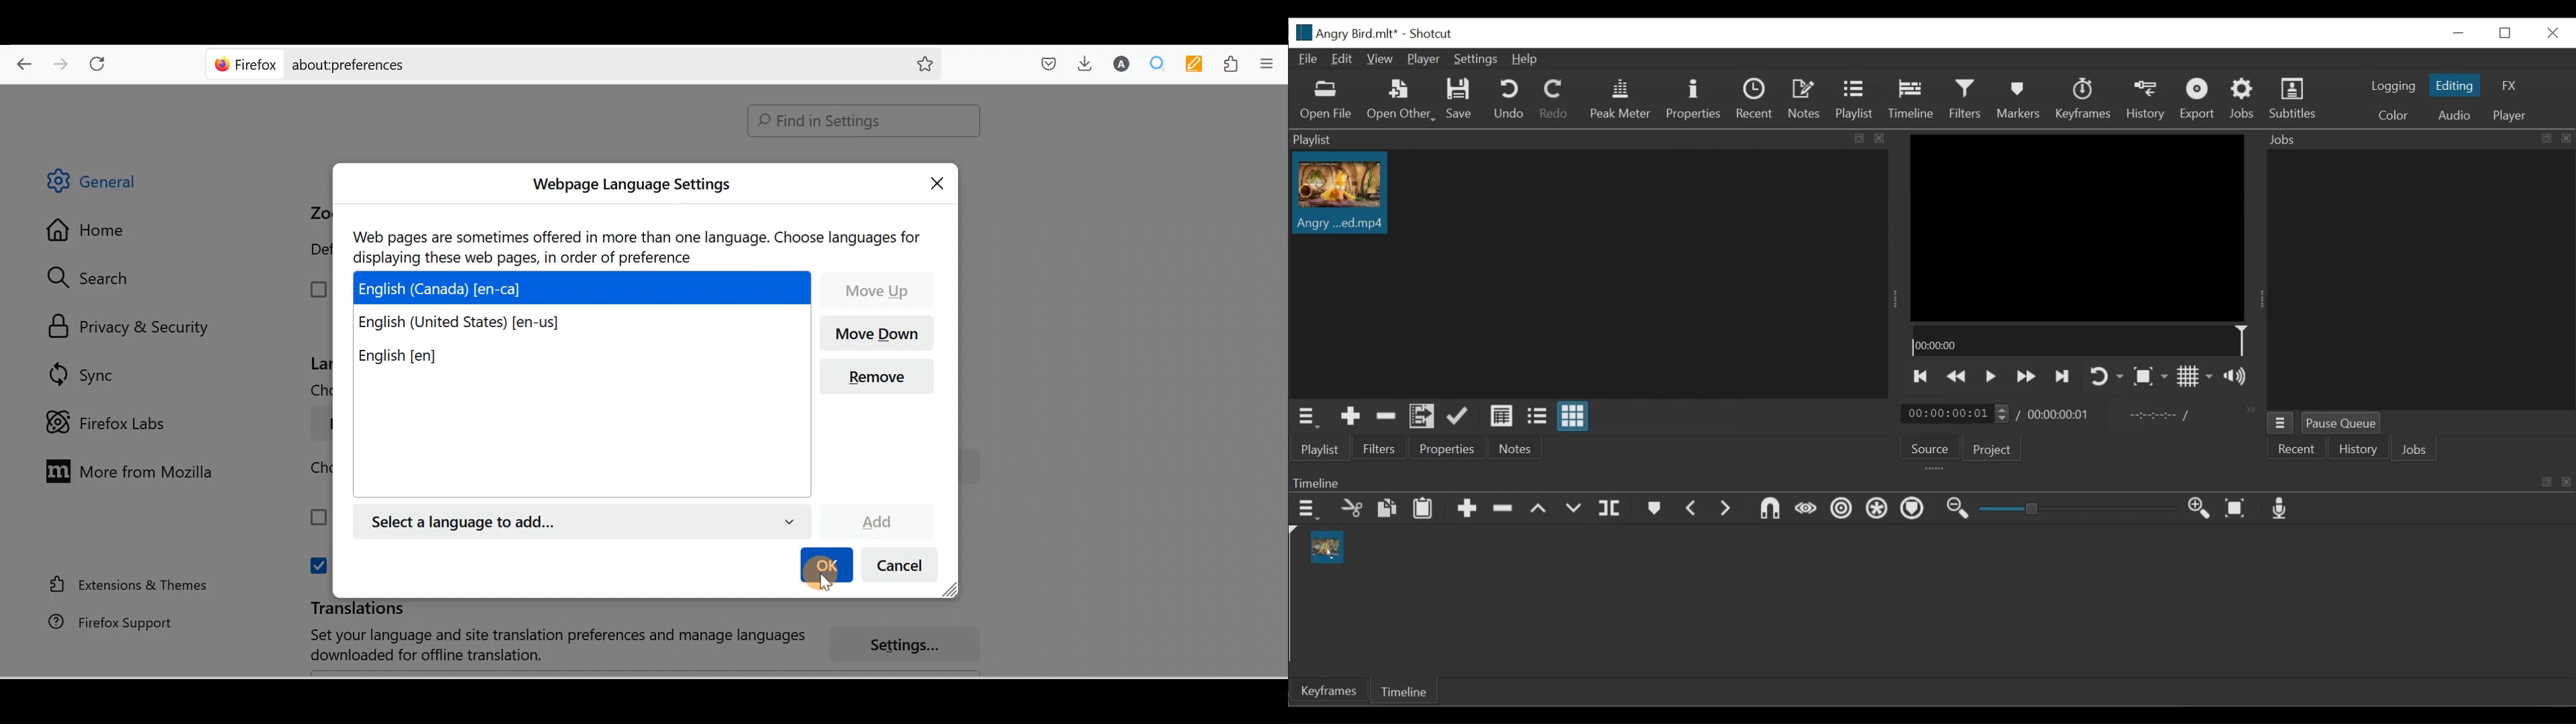  I want to click on Skip to the next point, so click(2063, 377).